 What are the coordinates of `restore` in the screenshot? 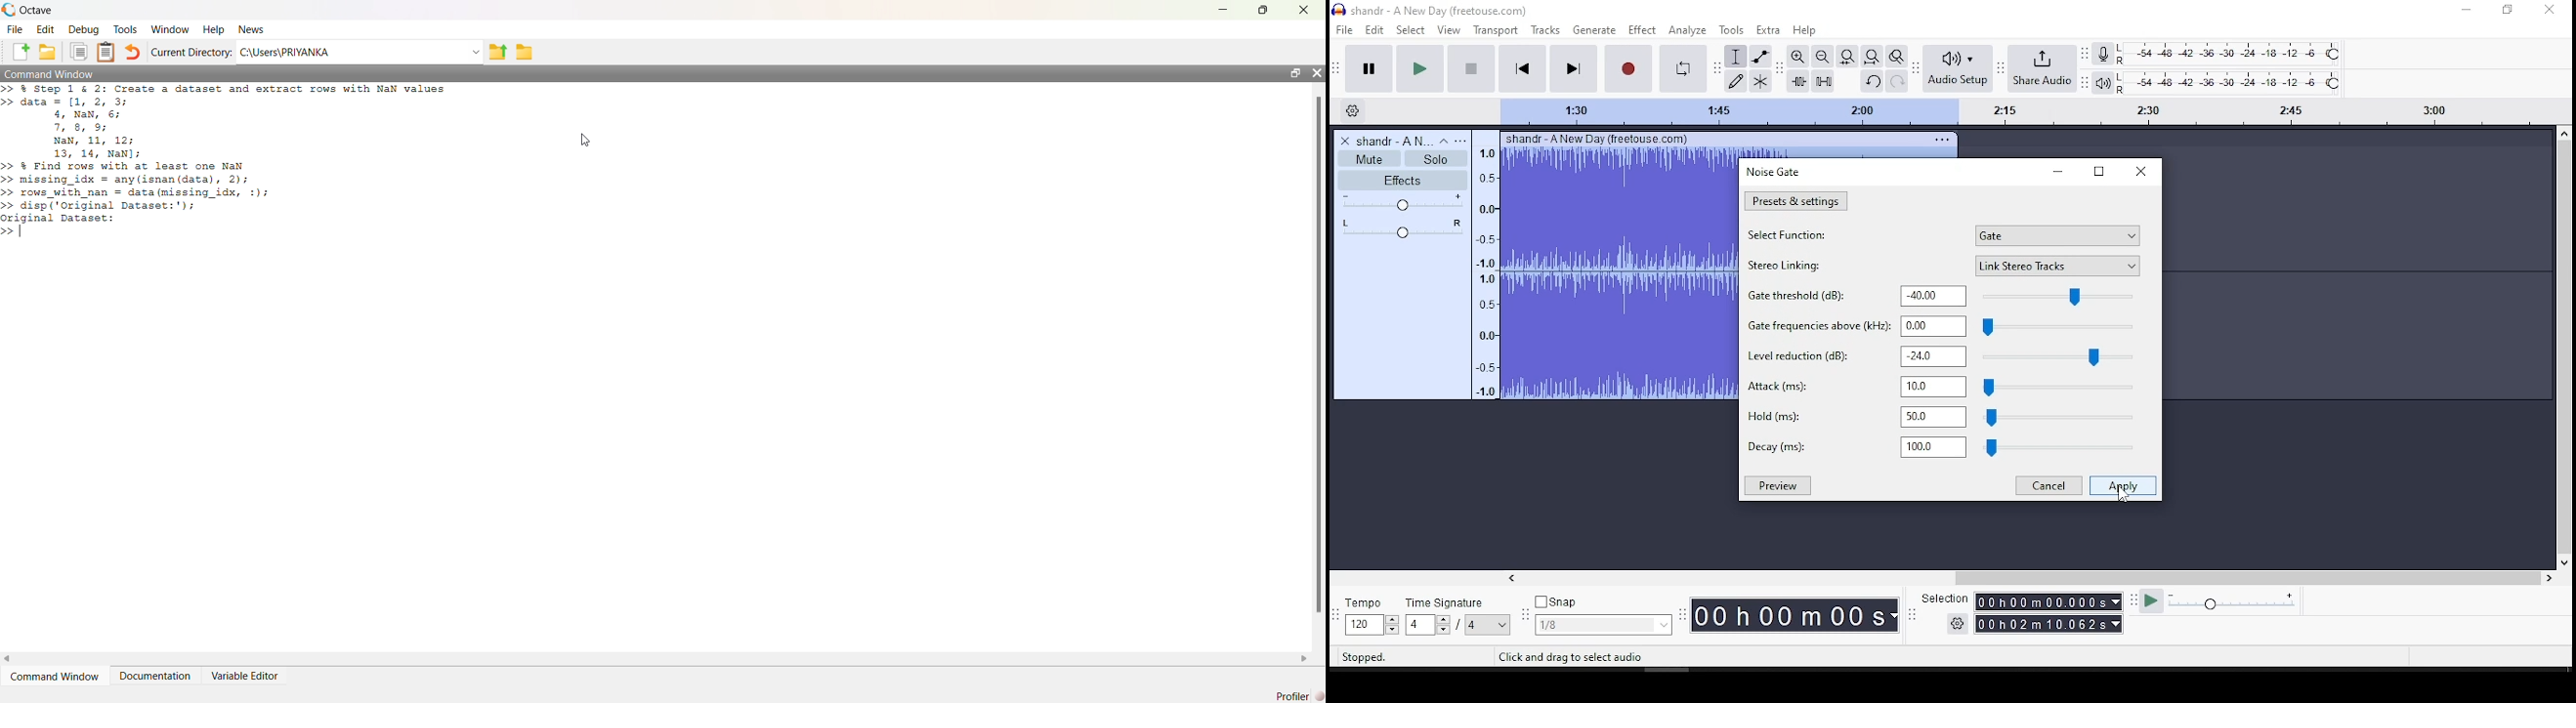 It's located at (2136, 173).